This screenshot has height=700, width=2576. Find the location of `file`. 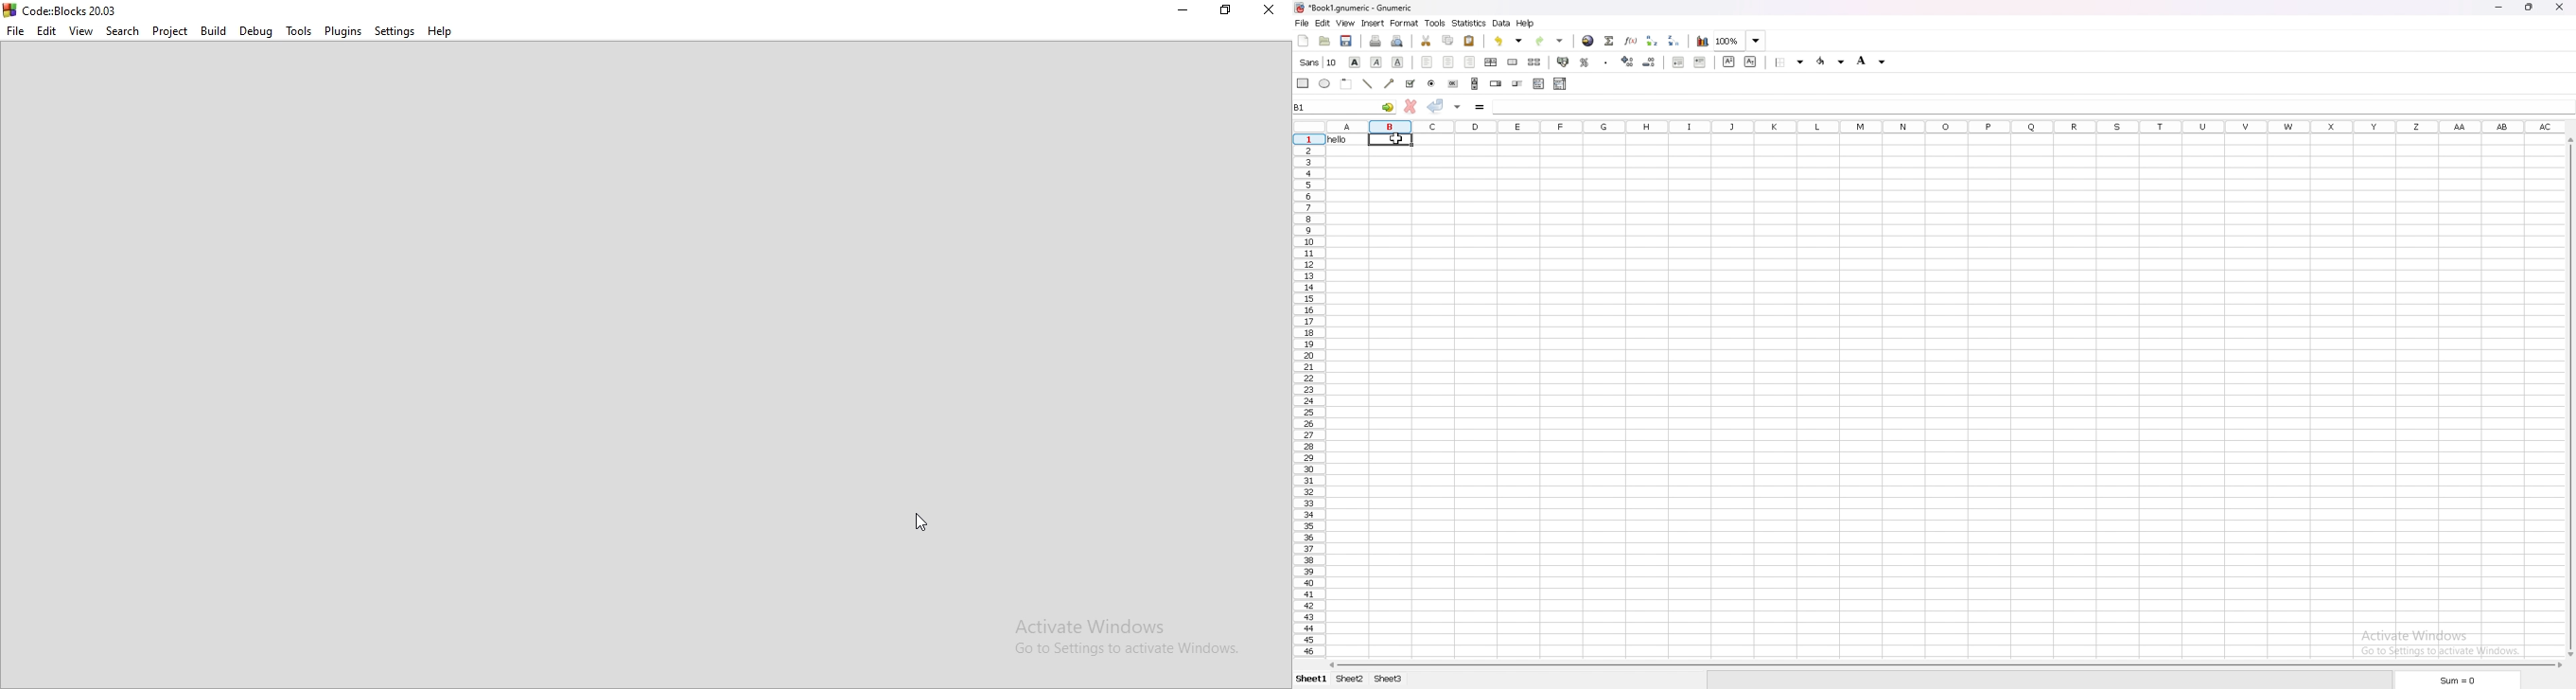

file is located at coordinates (1302, 23).